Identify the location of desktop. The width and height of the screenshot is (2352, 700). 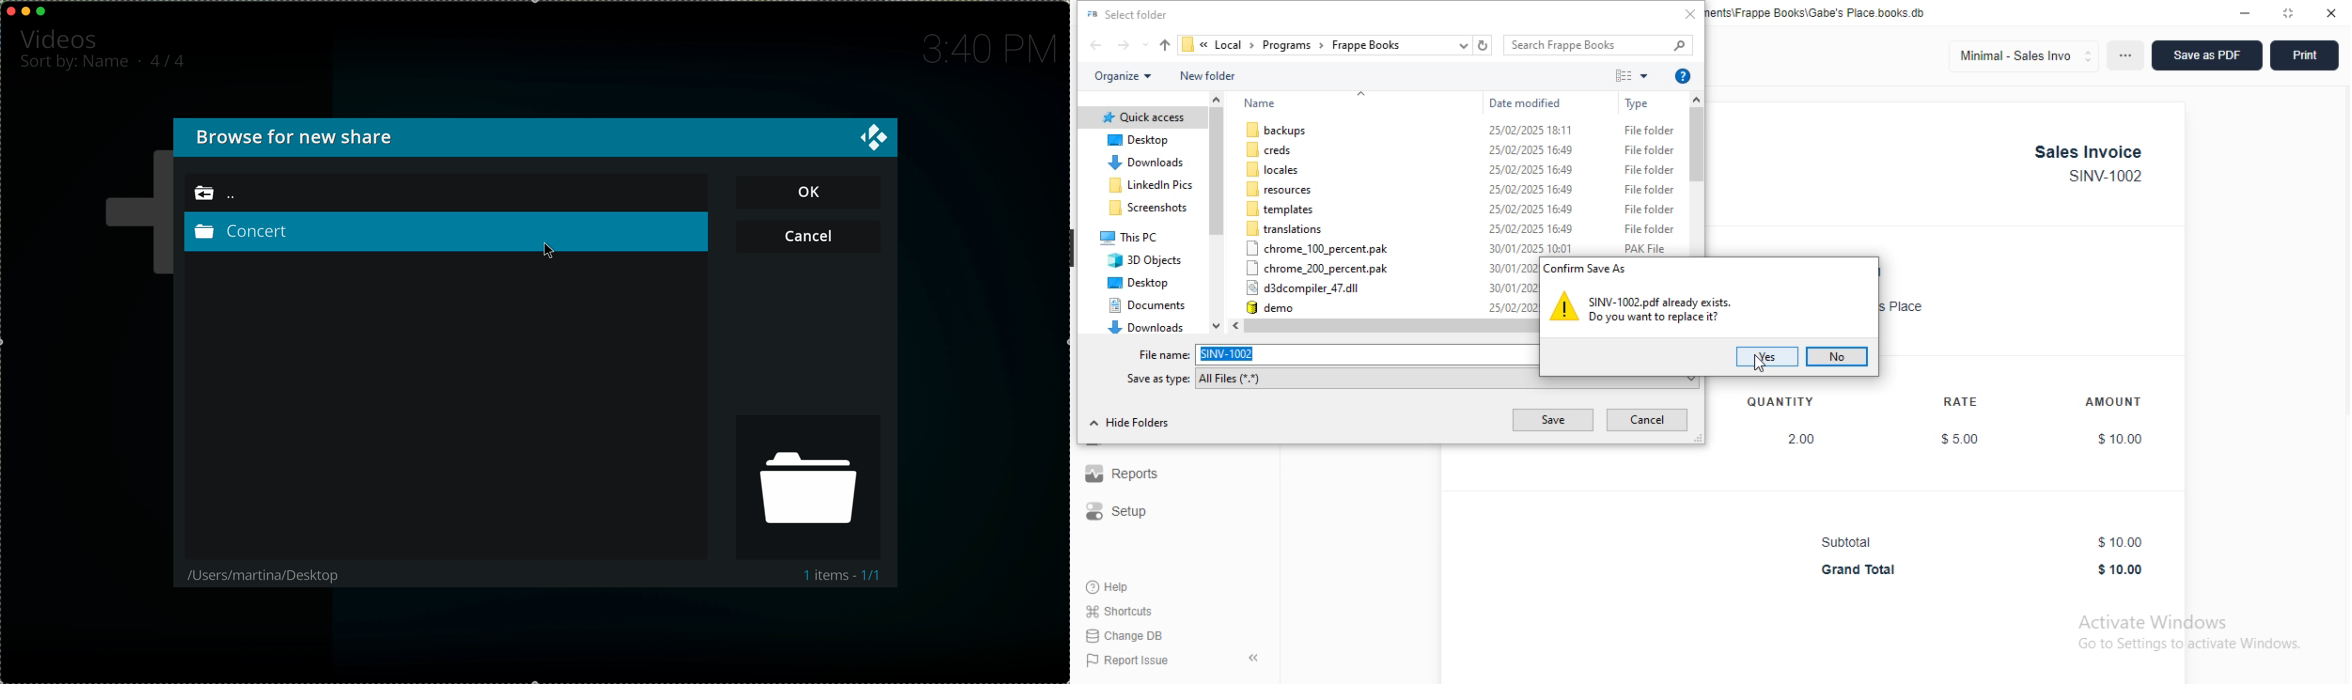
(1140, 140).